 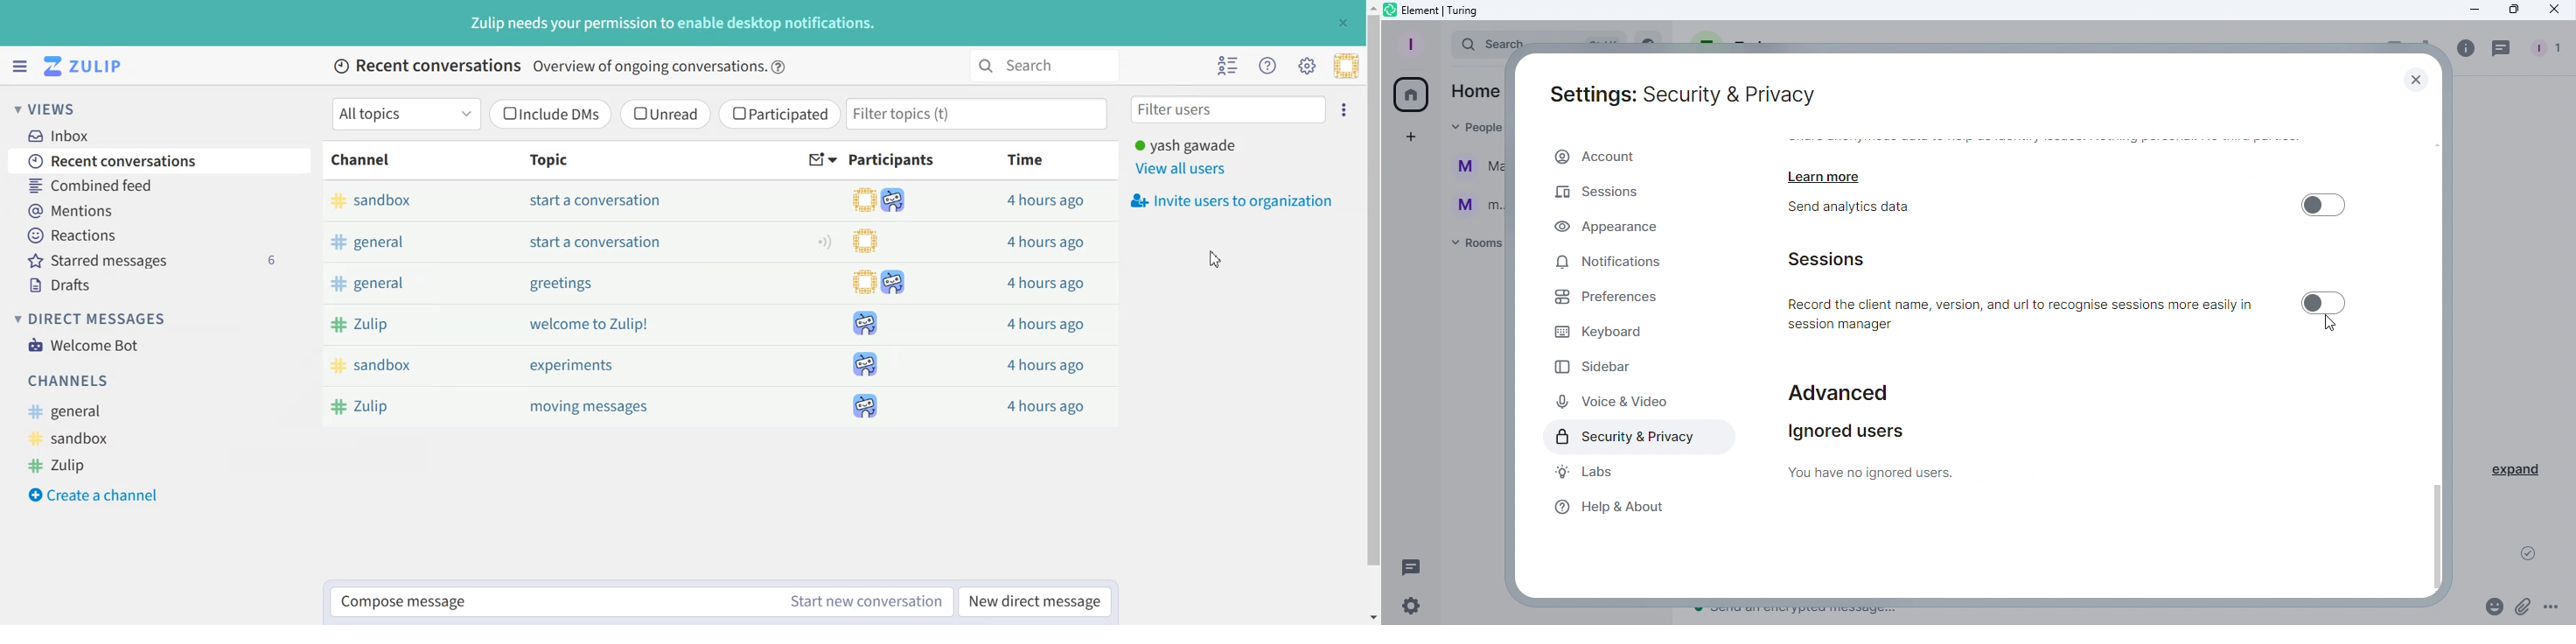 What do you see at coordinates (1881, 450) in the screenshot?
I see `Ignored users` at bounding box center [1881, 450].